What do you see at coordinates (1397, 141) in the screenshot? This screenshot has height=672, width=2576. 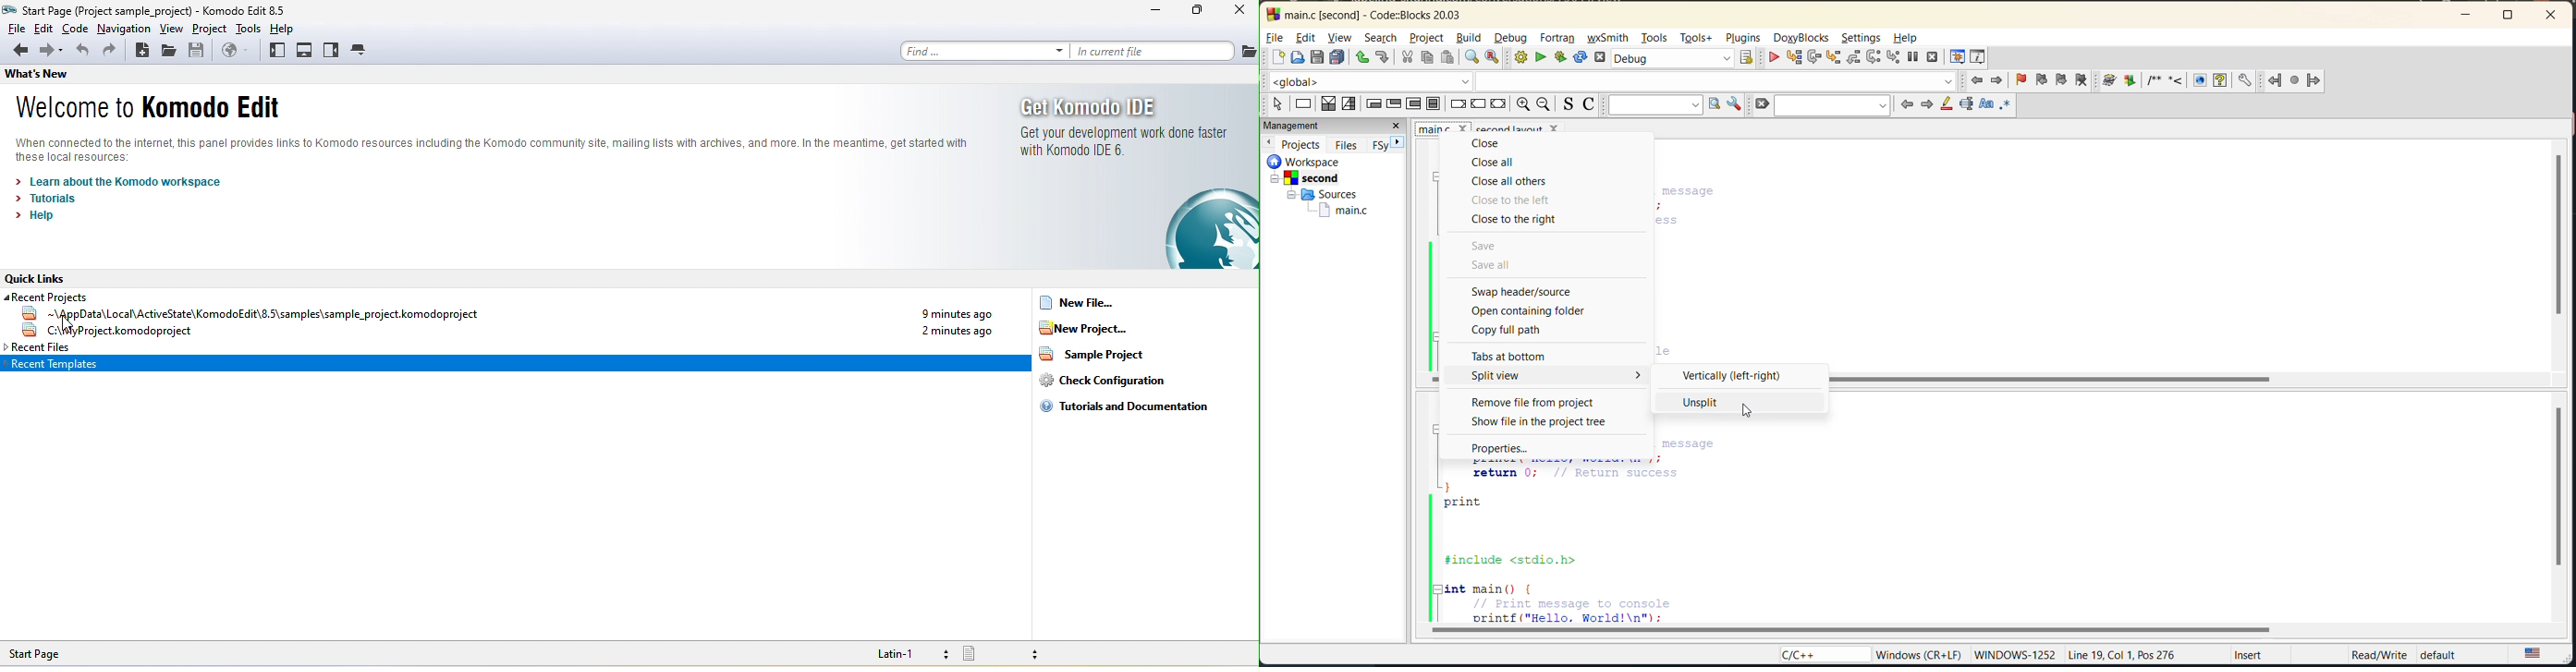 I see `next` at bounding box center [1397, 141].